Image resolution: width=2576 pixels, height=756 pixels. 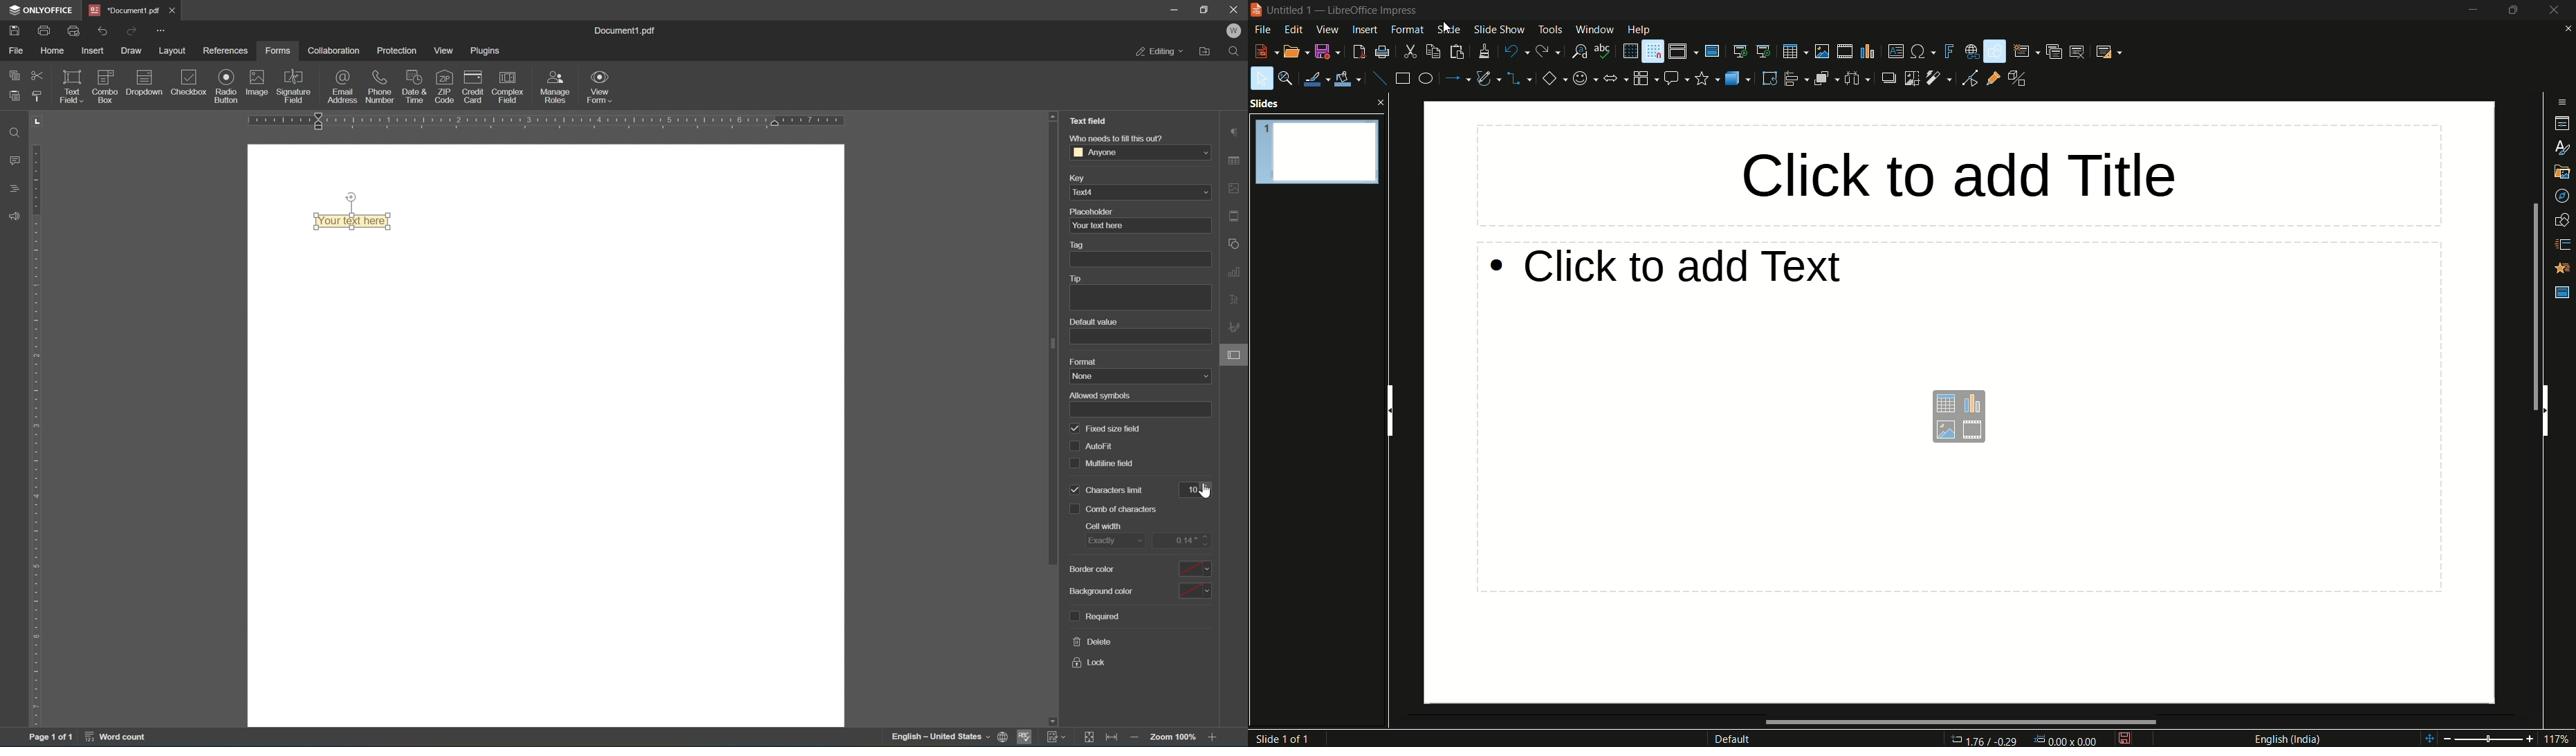 What do you see at coordinates (1677, 78) in the screenshot?
I see `callout shapes` at bounding box center [1677, 78].